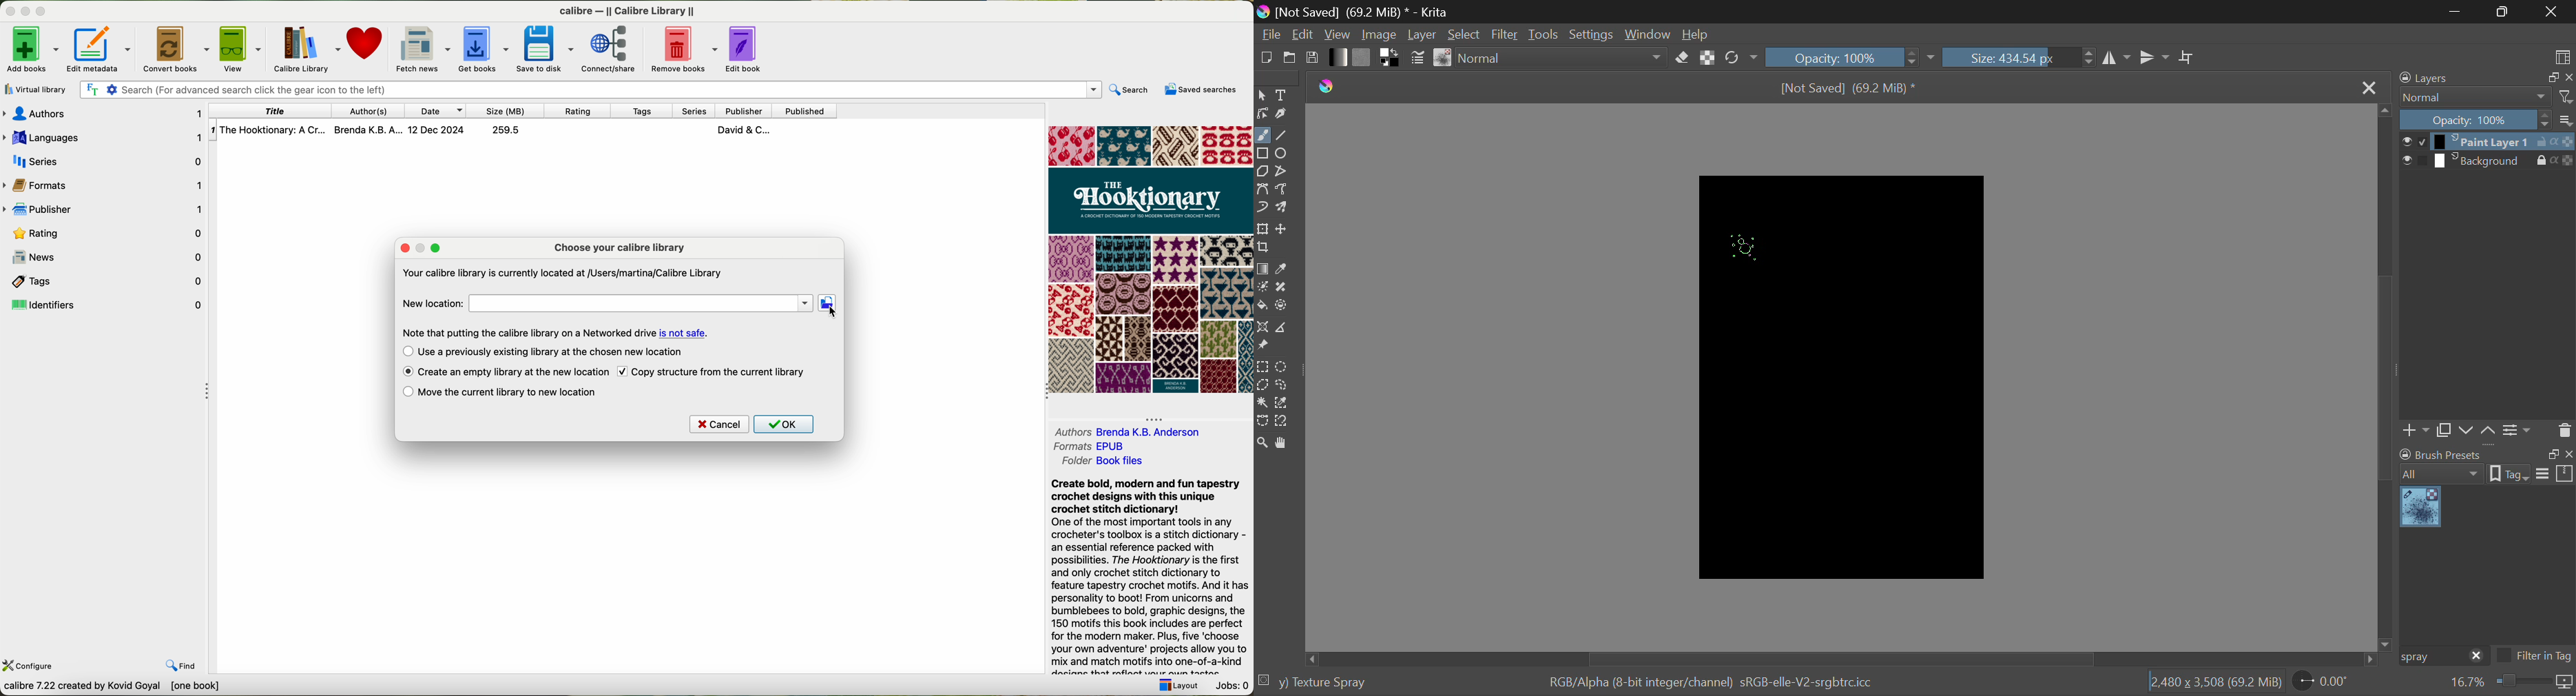  I want to click on search bar, so click(615, 88).